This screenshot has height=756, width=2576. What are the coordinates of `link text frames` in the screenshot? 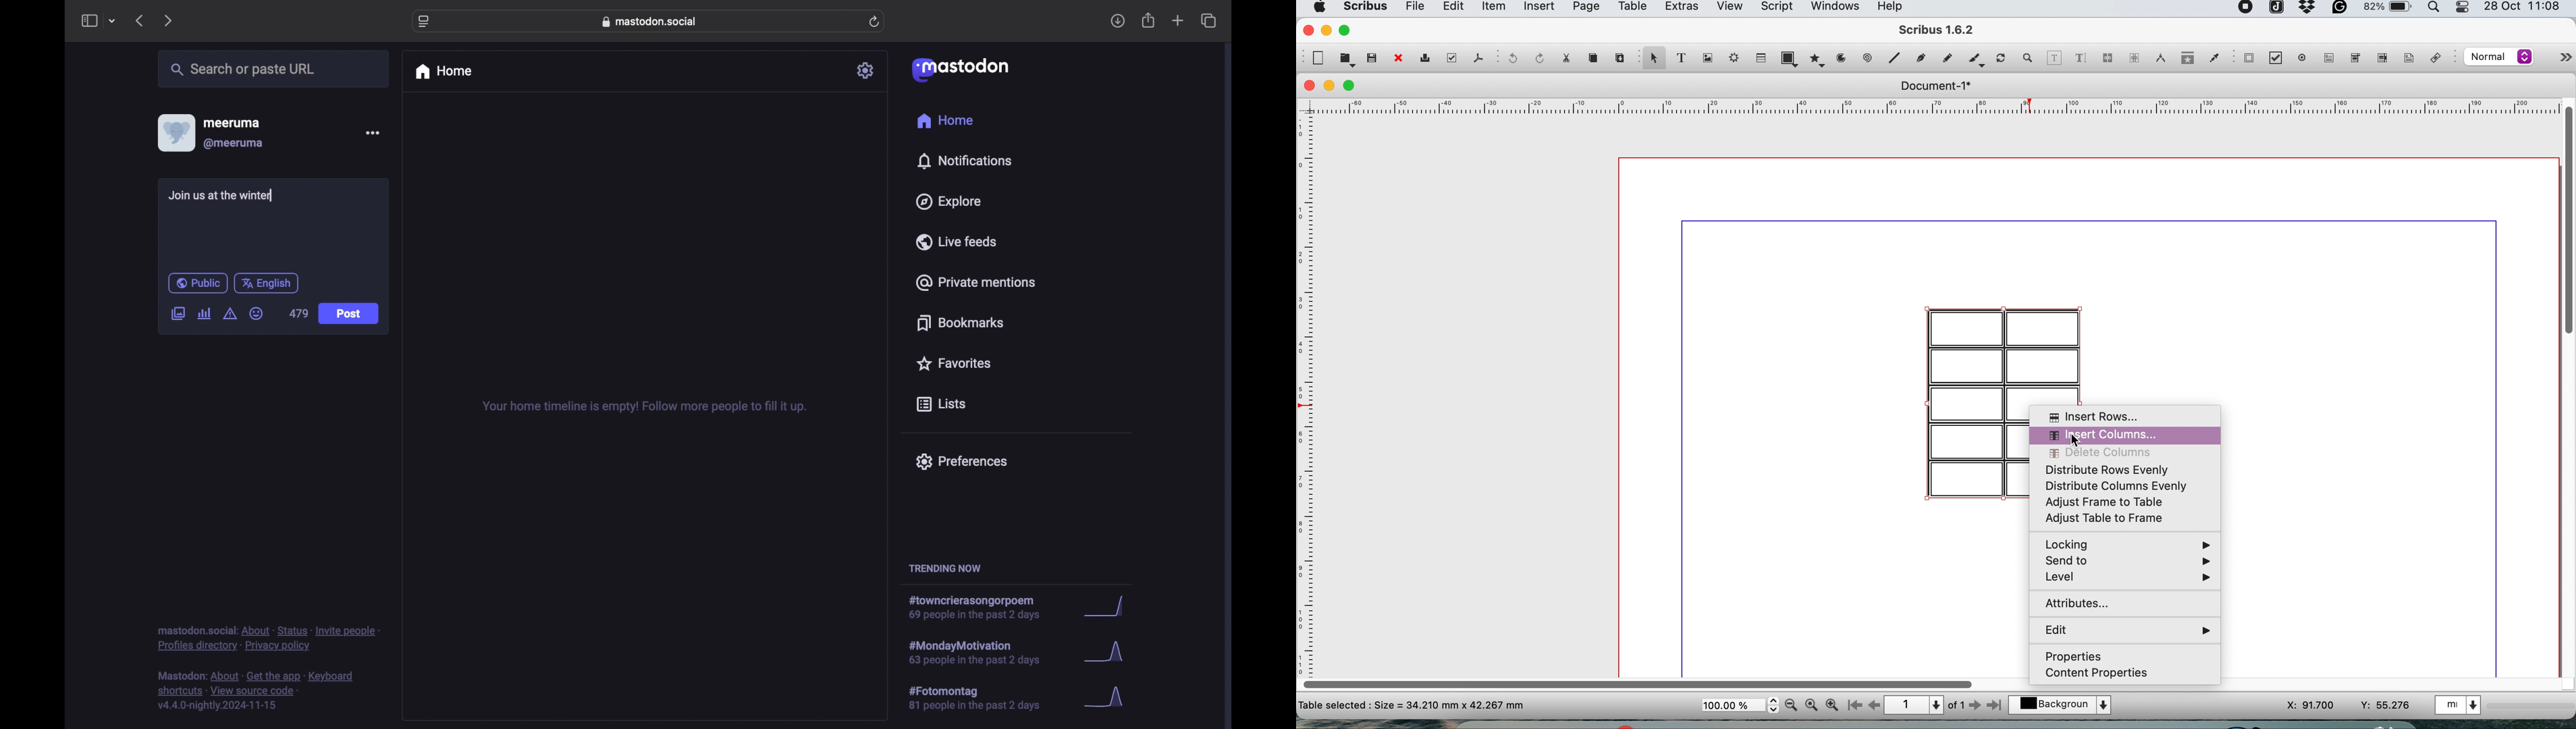 It's located at (2107, 60).